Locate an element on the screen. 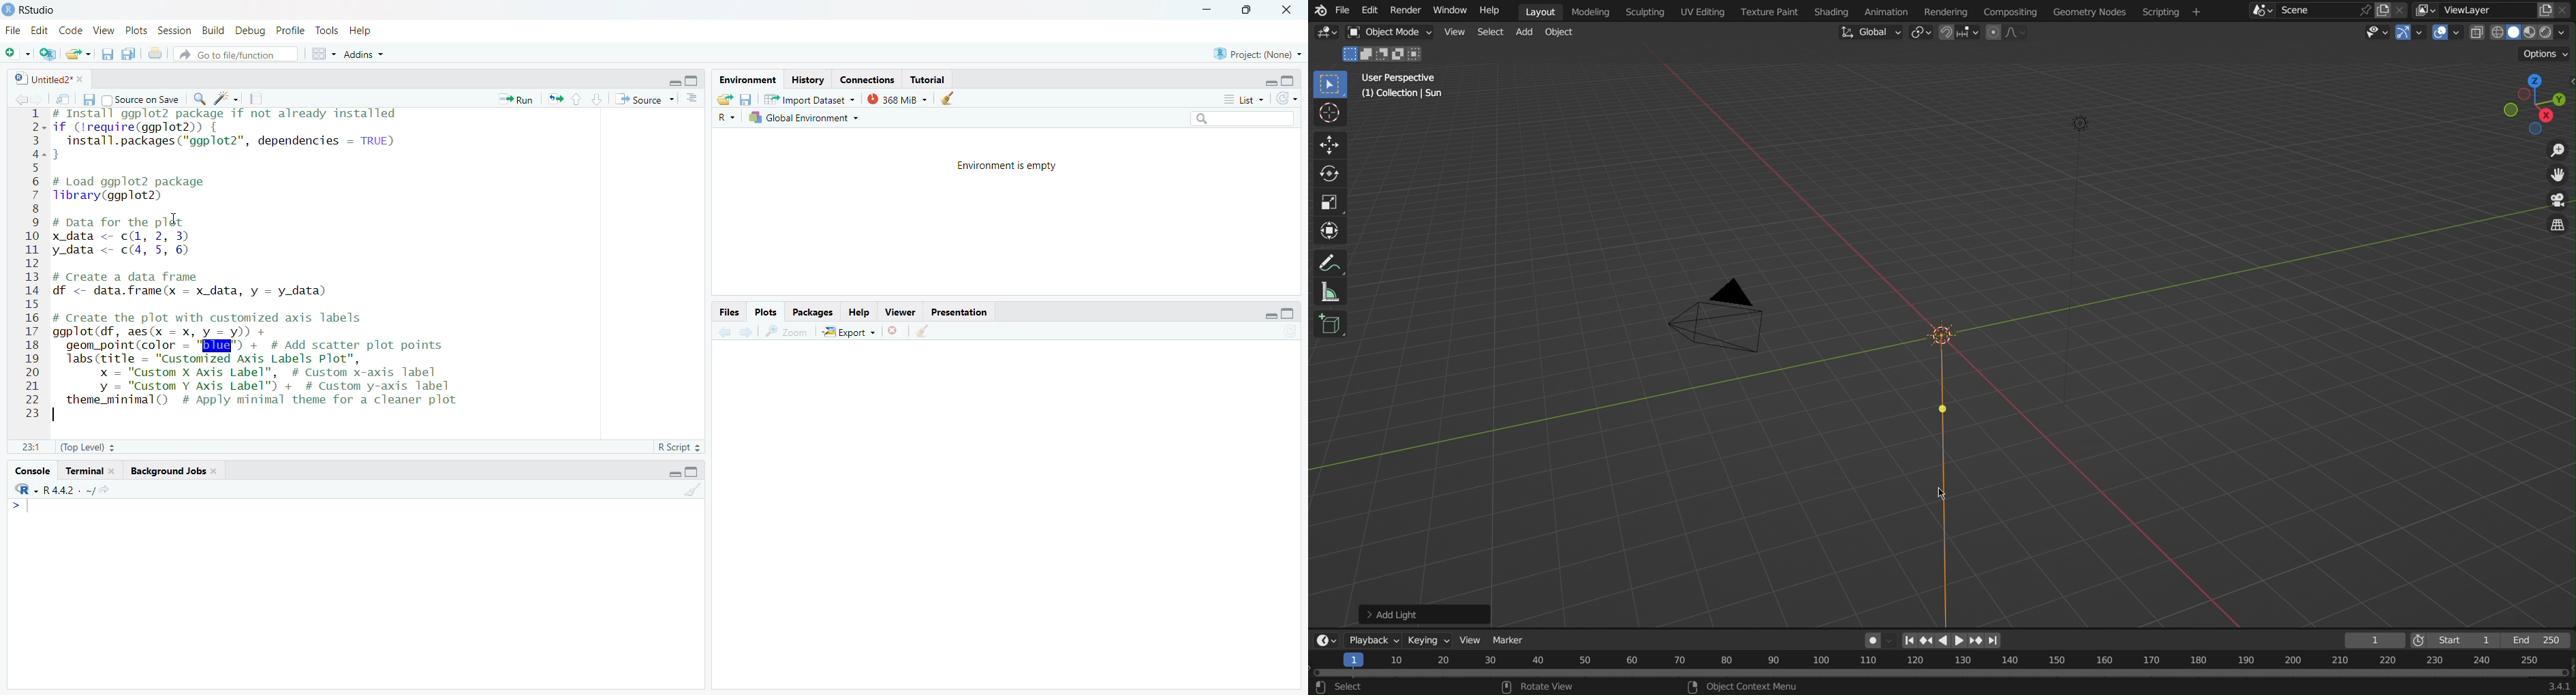 The height and width of the screenshot is (700, 2576). add is located at coordinates (19, 54).